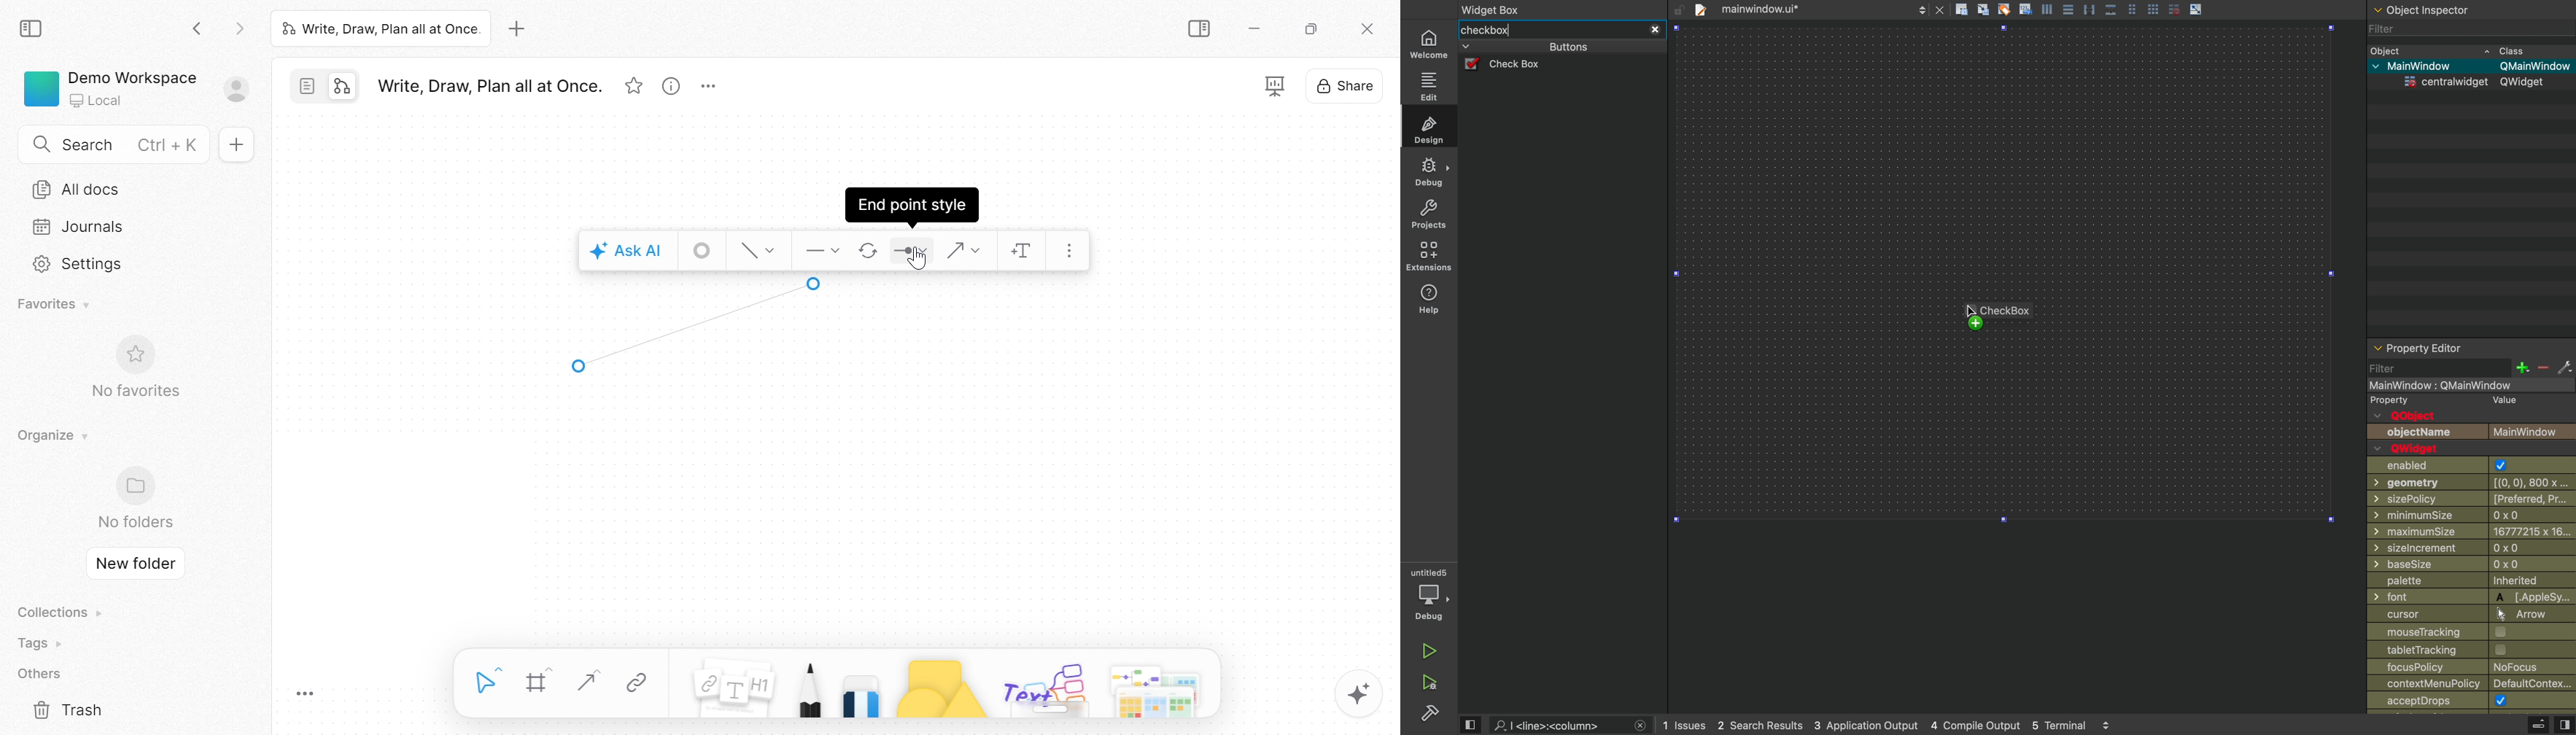  I want to click on All docs, so click(82, 188).